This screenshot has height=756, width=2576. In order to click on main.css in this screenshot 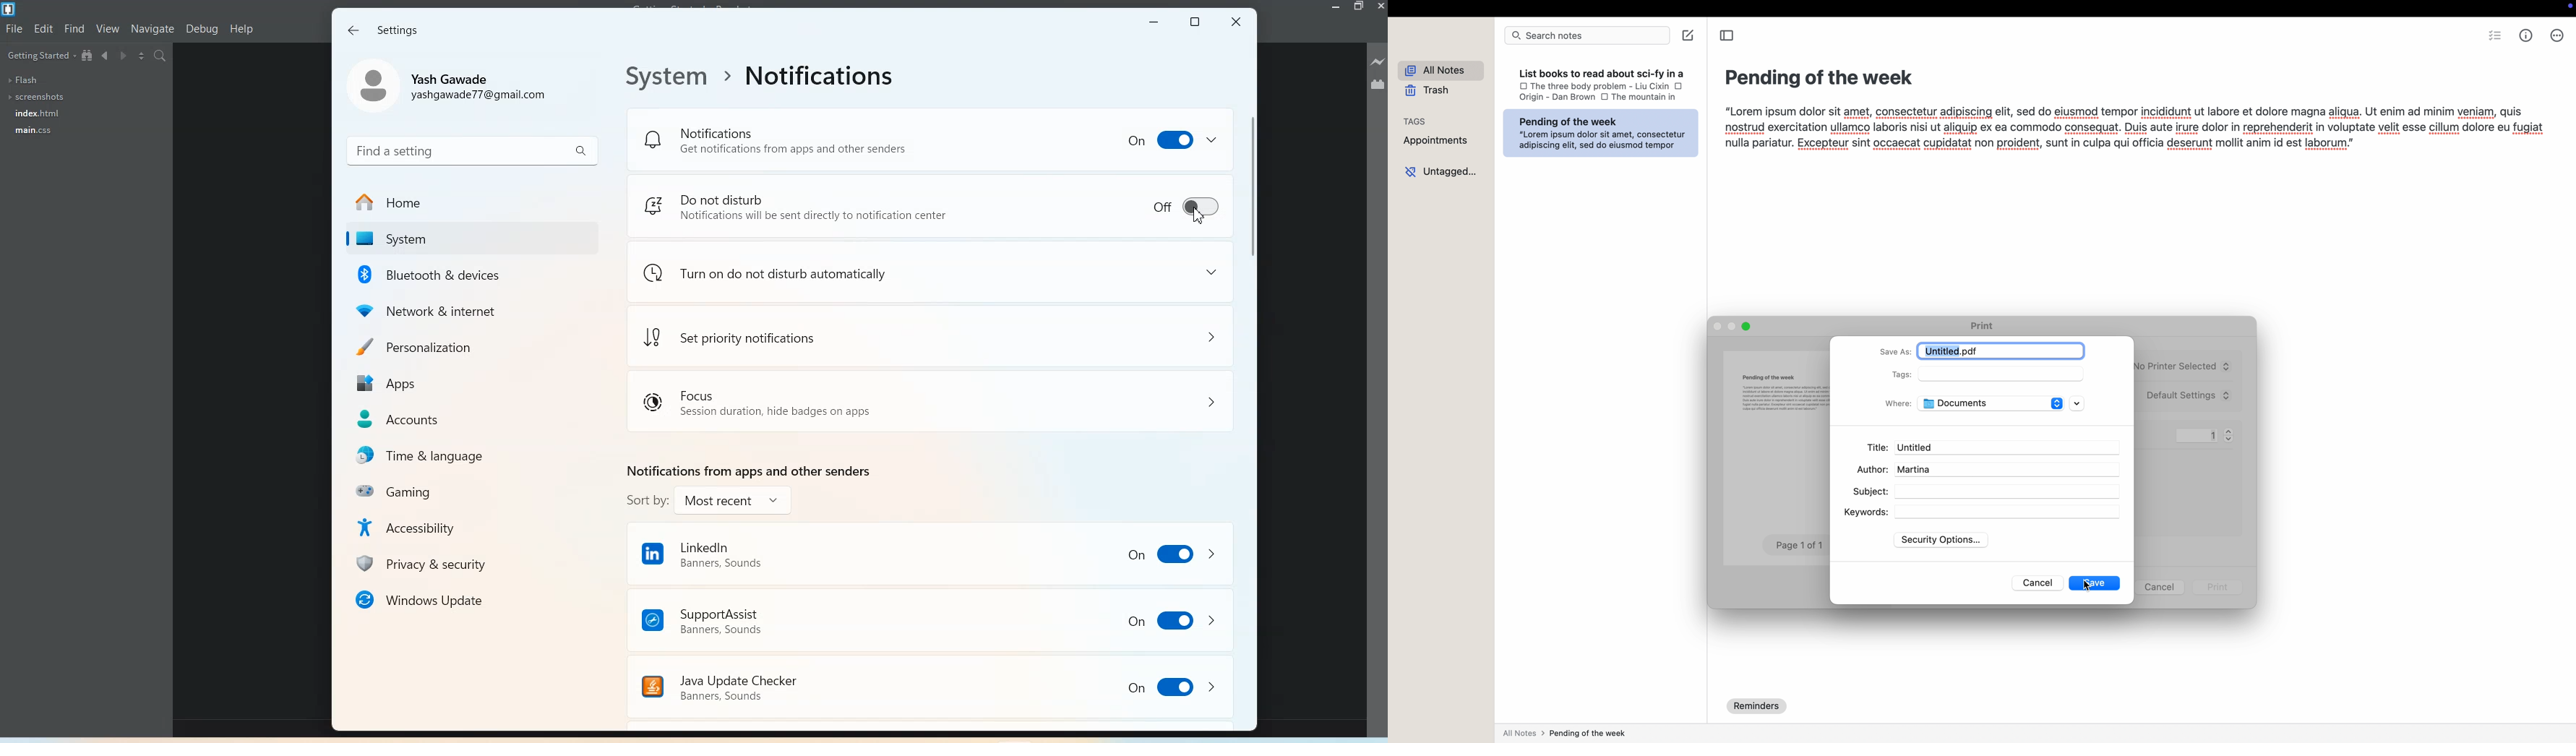, I will do `click(31, 129)`.